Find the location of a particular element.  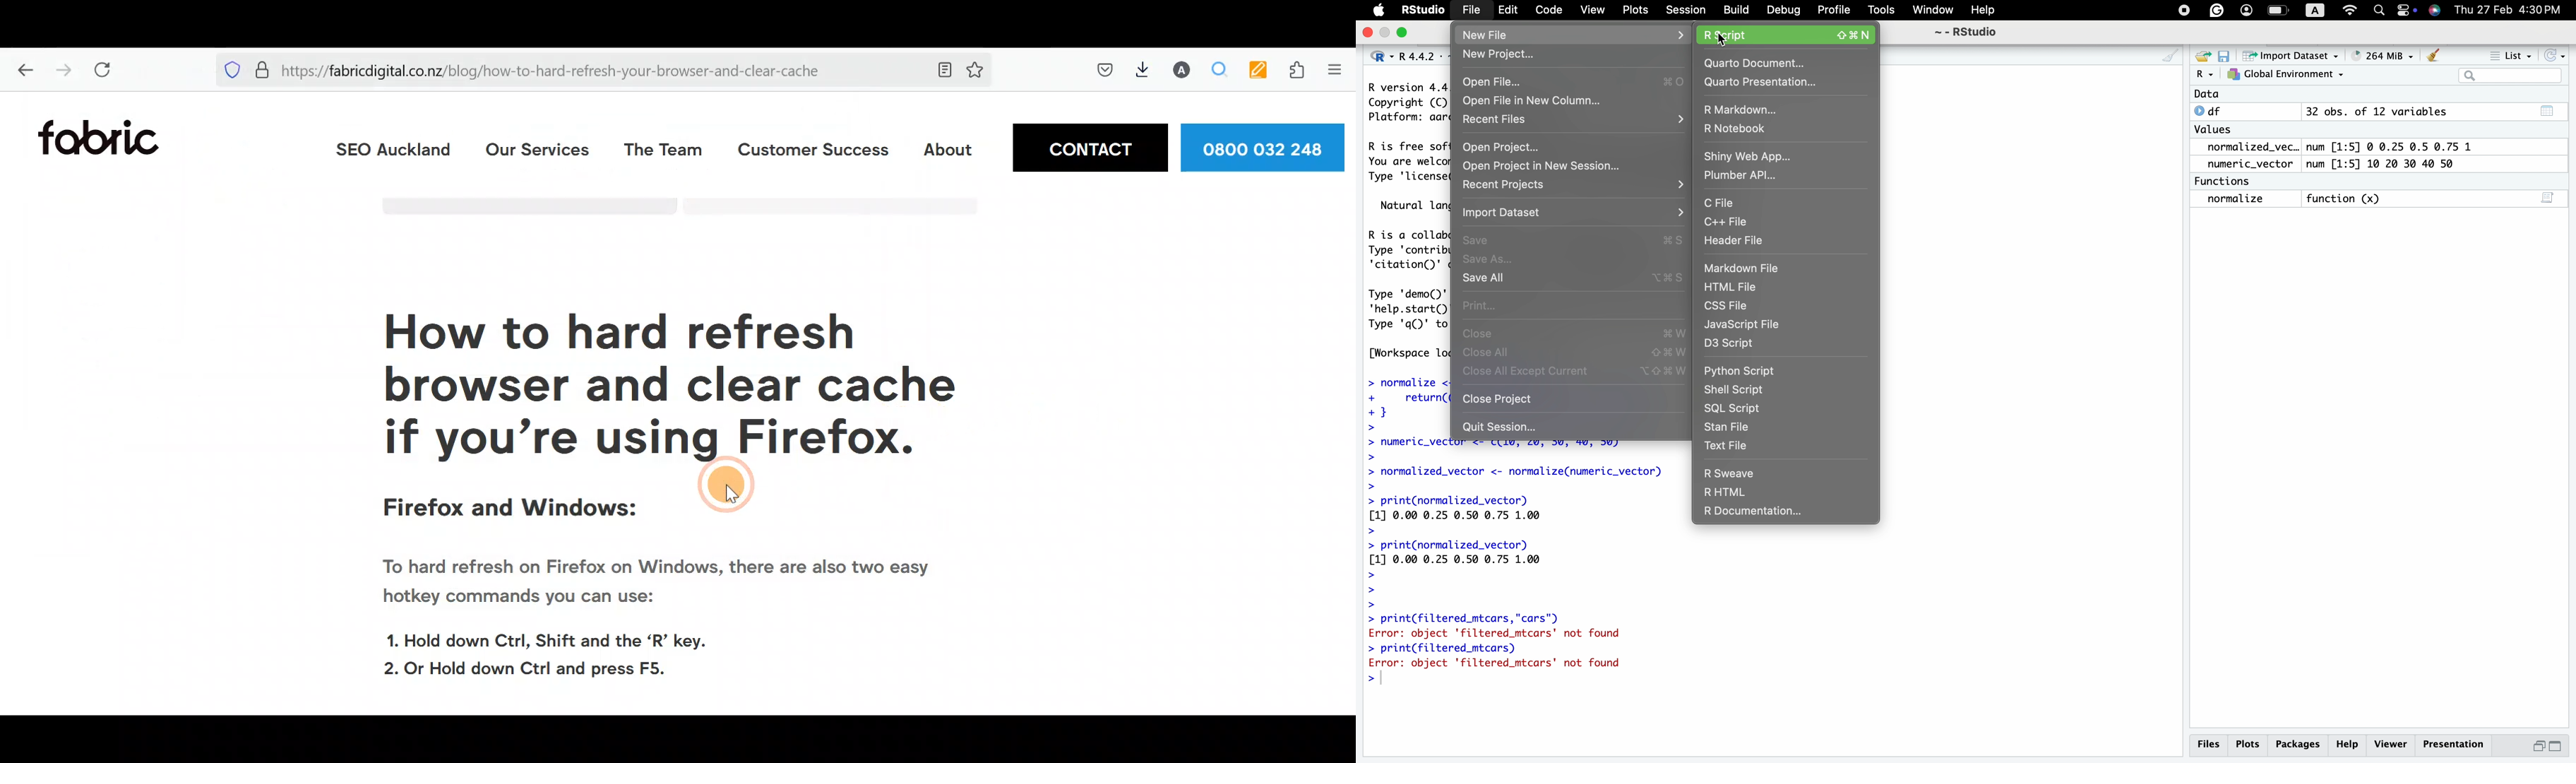

refresh the list of objects is located at coordinates (2559, 54).